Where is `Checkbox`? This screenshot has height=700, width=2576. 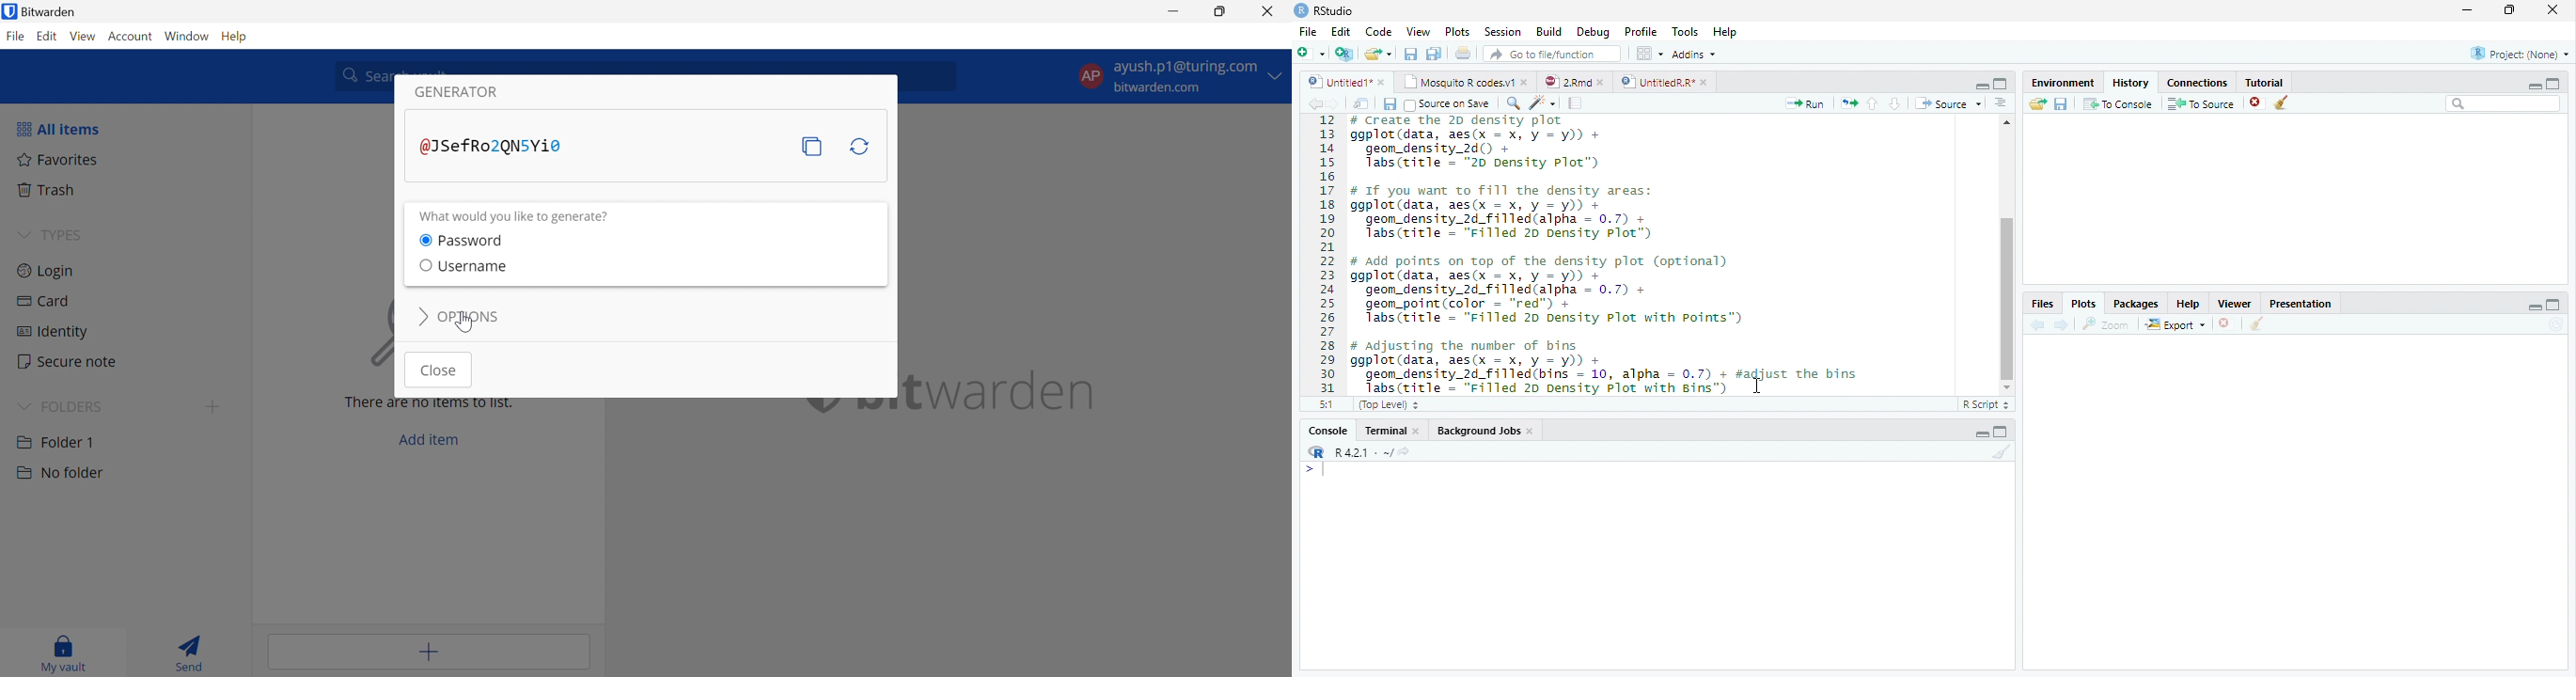
Checkbox is located at coordinates (425, 264).